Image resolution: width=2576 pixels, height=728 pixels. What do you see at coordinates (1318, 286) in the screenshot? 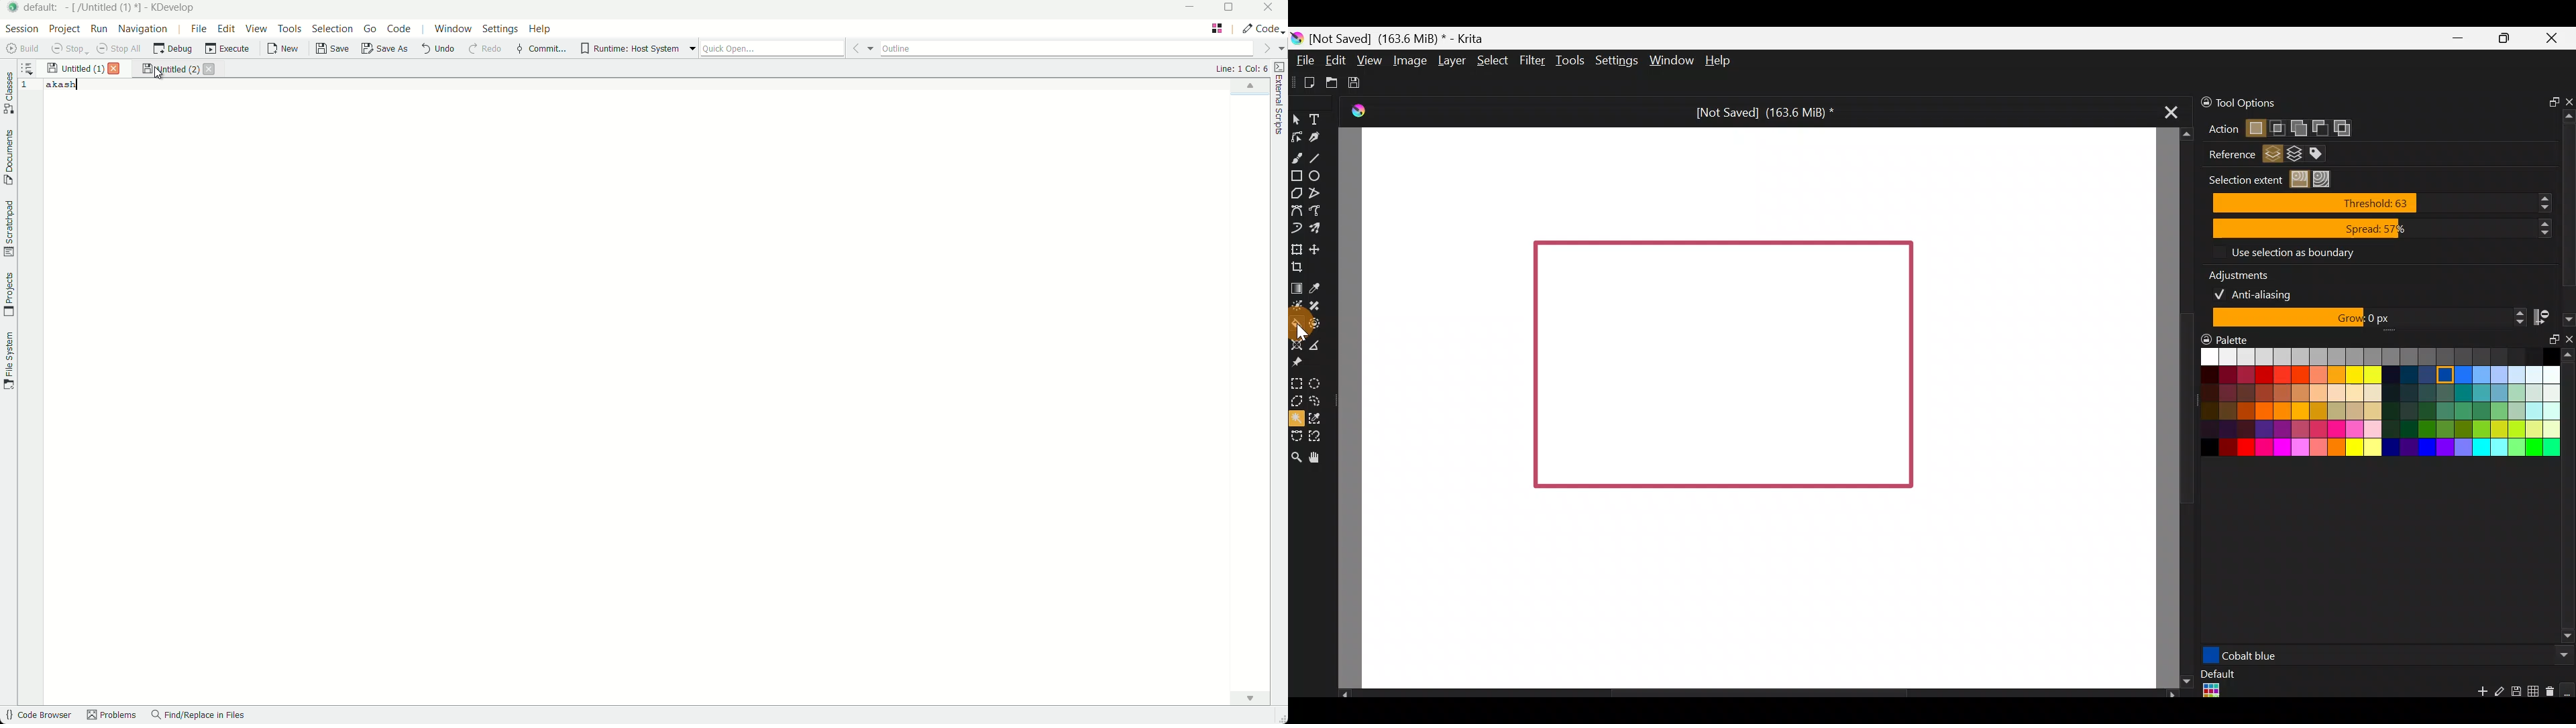
I see `Sample a colour from the image/current layer` at bounding box center [1318, 286].